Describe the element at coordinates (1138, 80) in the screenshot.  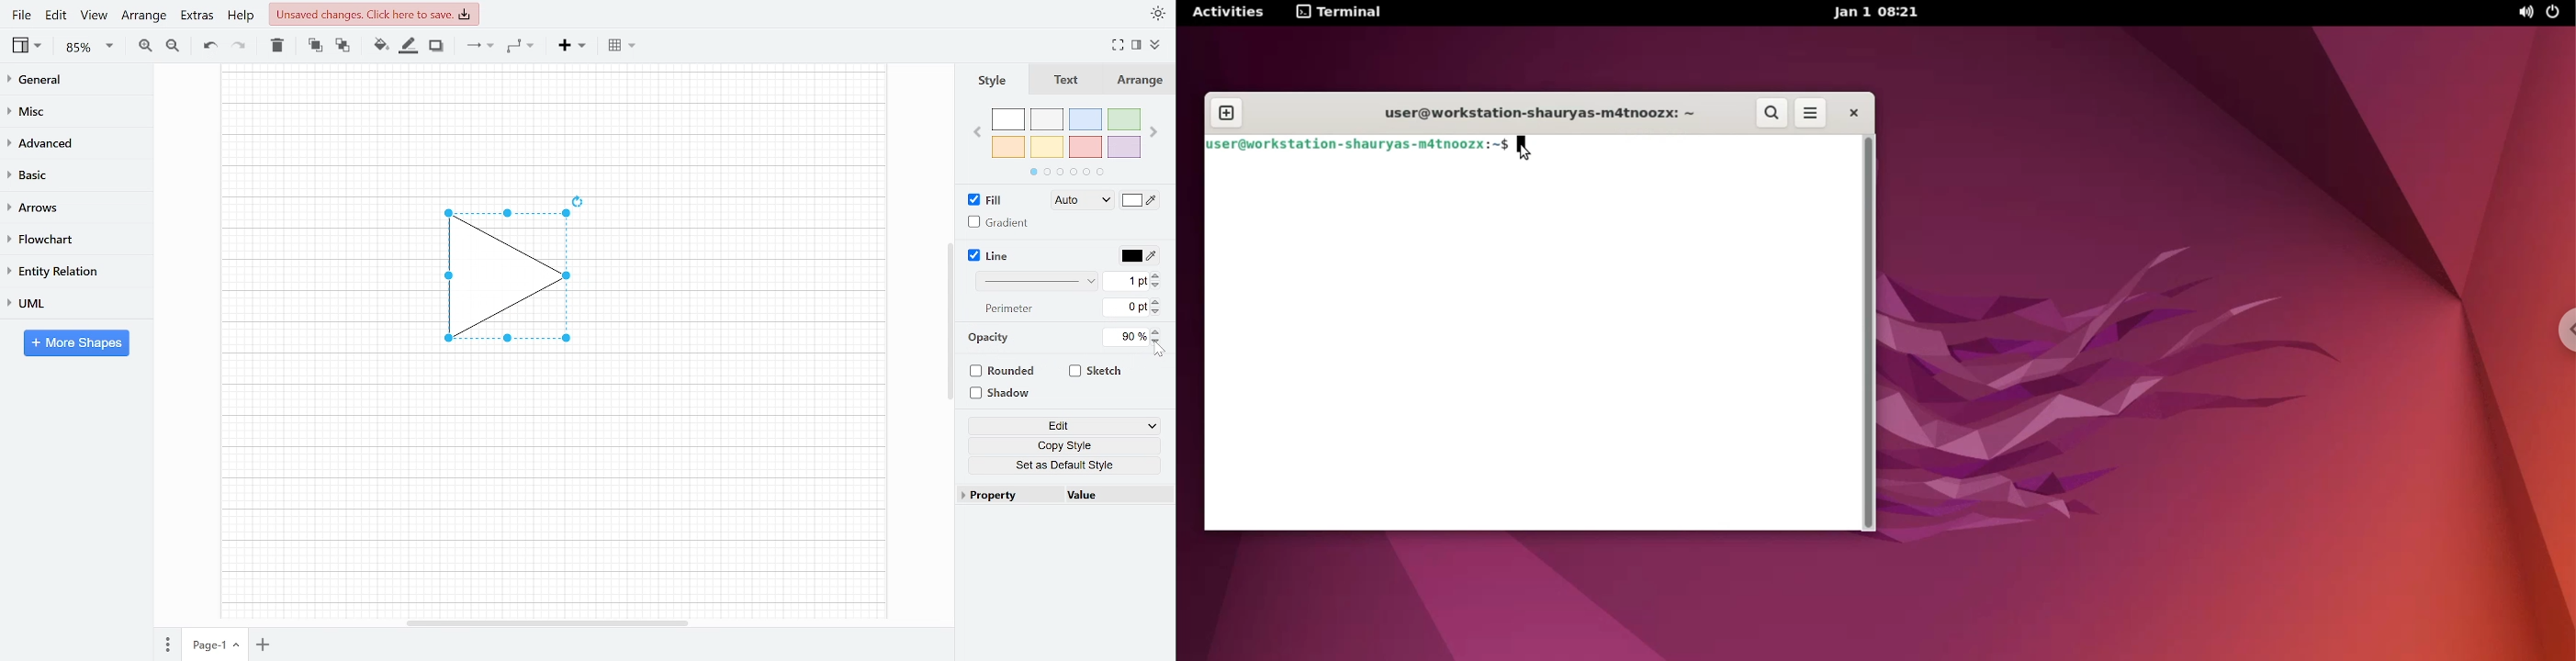
I see `Arrange` at that location.